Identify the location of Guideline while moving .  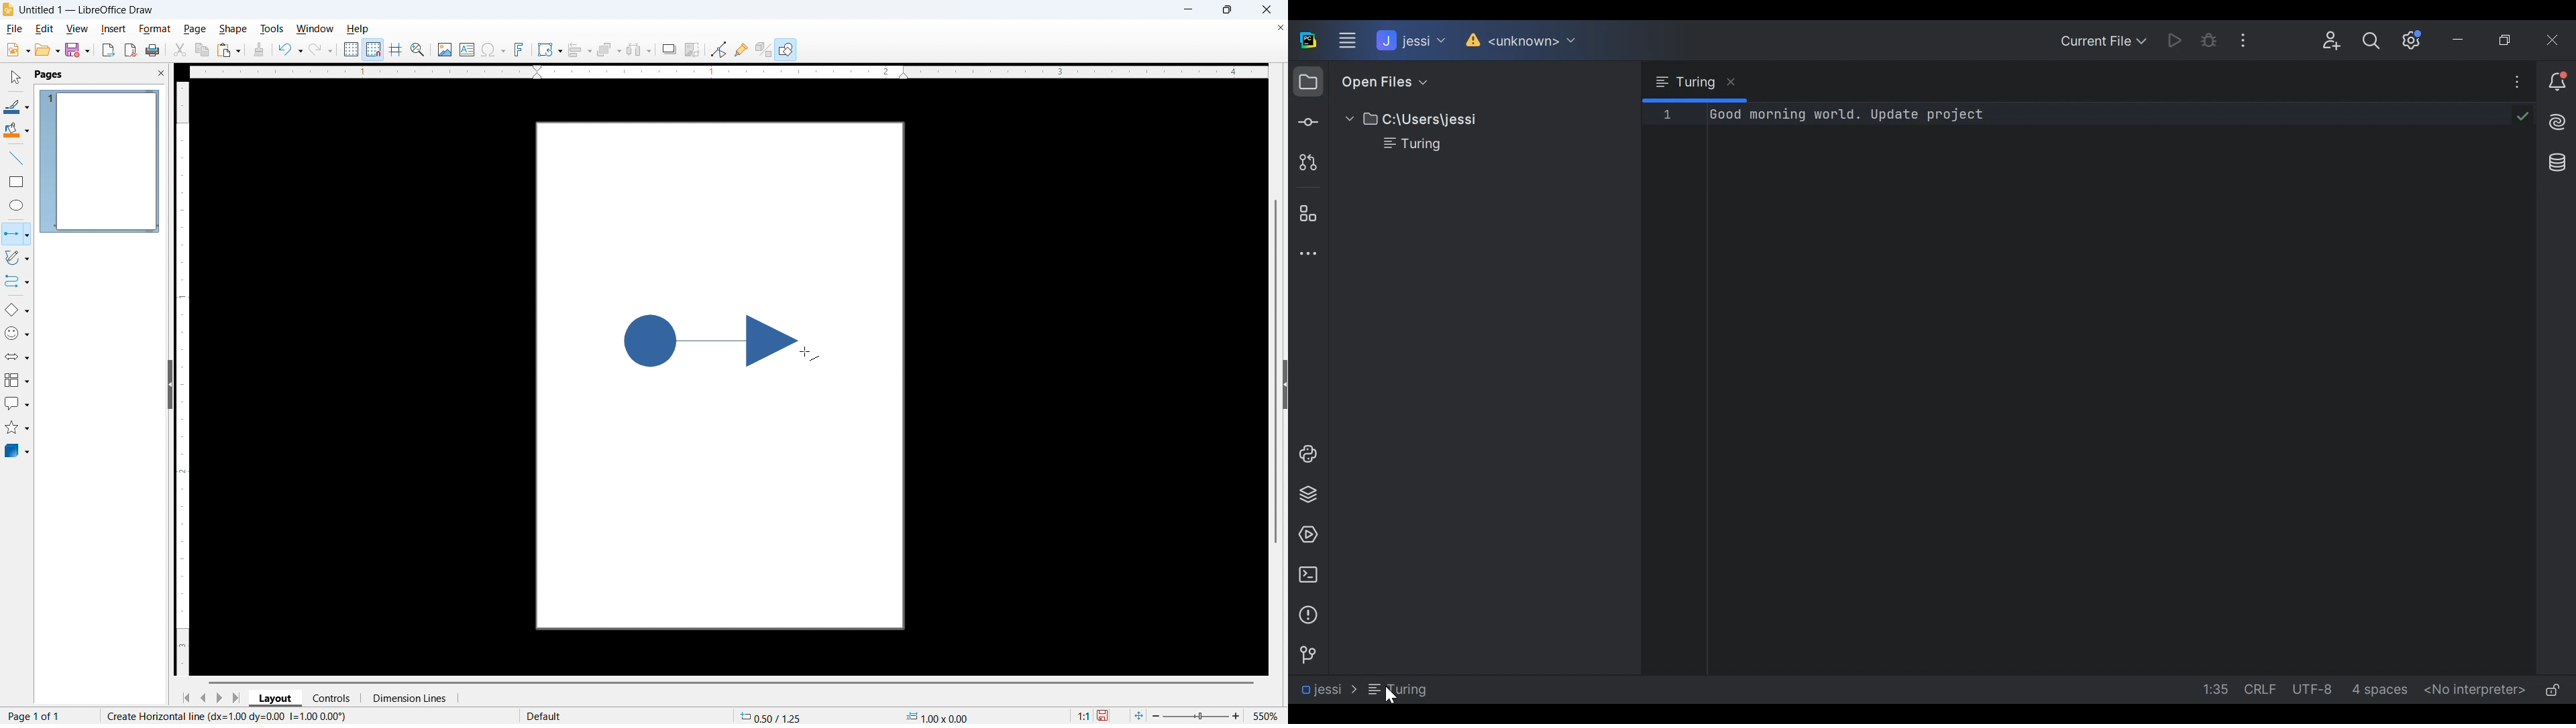
(396, 49).